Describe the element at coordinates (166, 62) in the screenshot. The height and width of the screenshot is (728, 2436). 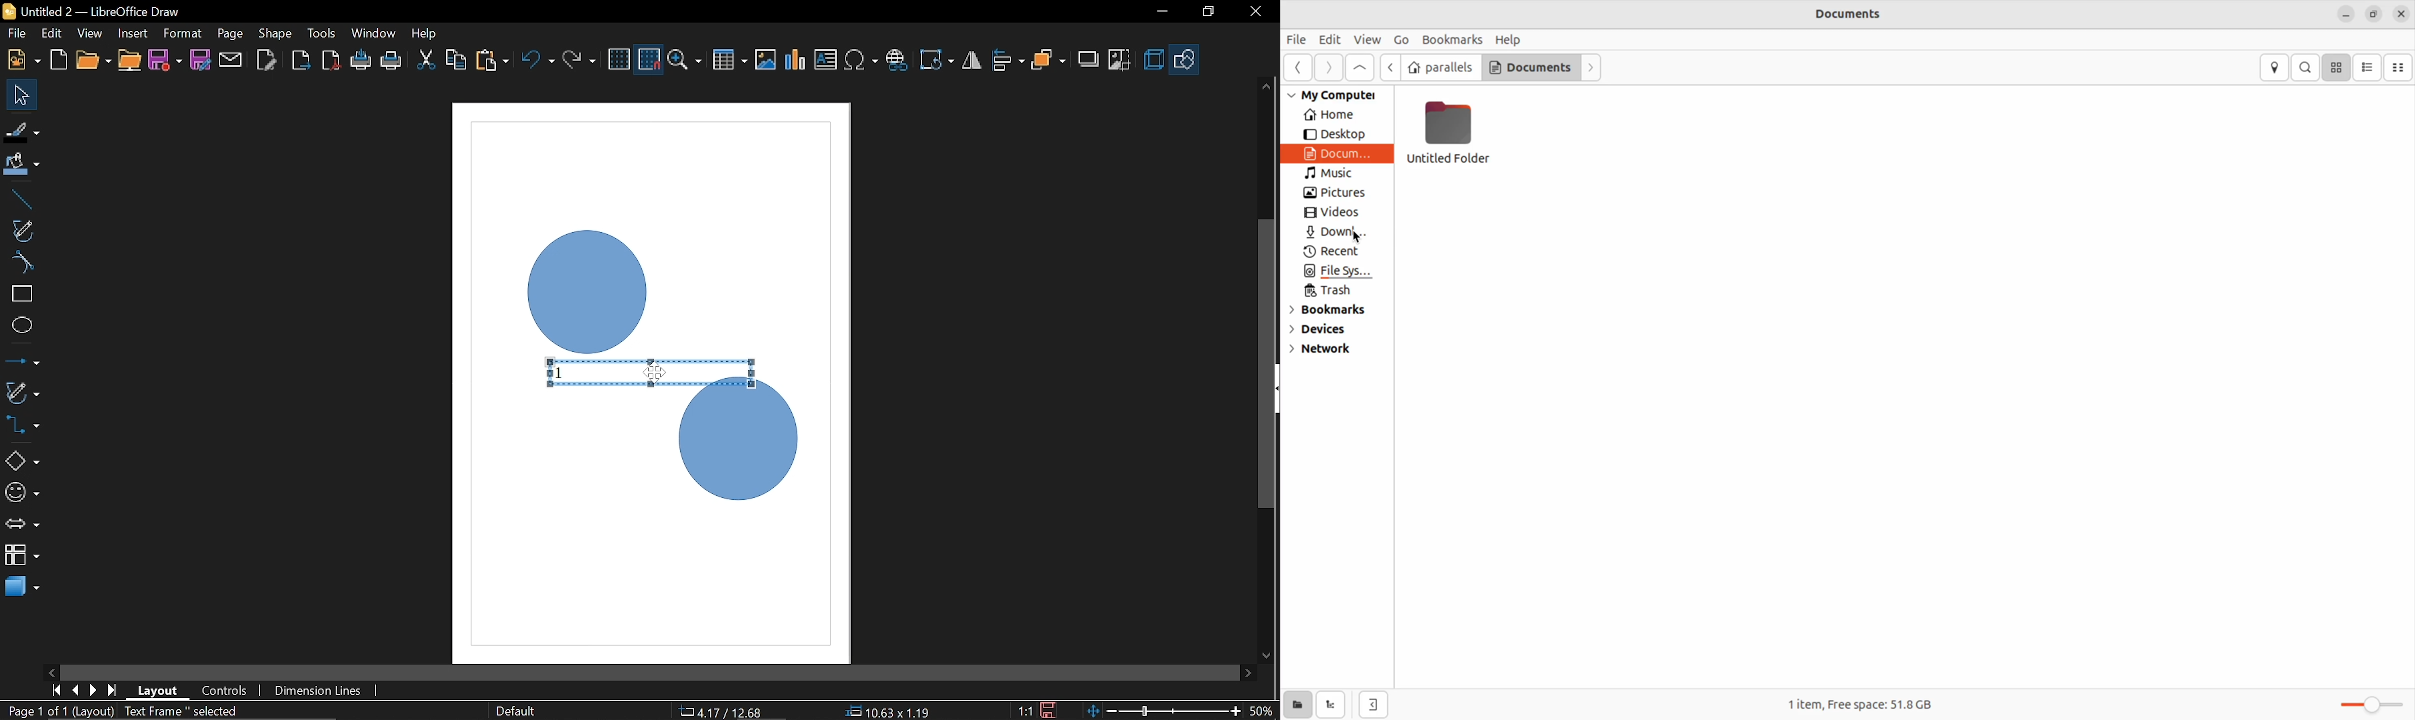
I see `Save` at that location.